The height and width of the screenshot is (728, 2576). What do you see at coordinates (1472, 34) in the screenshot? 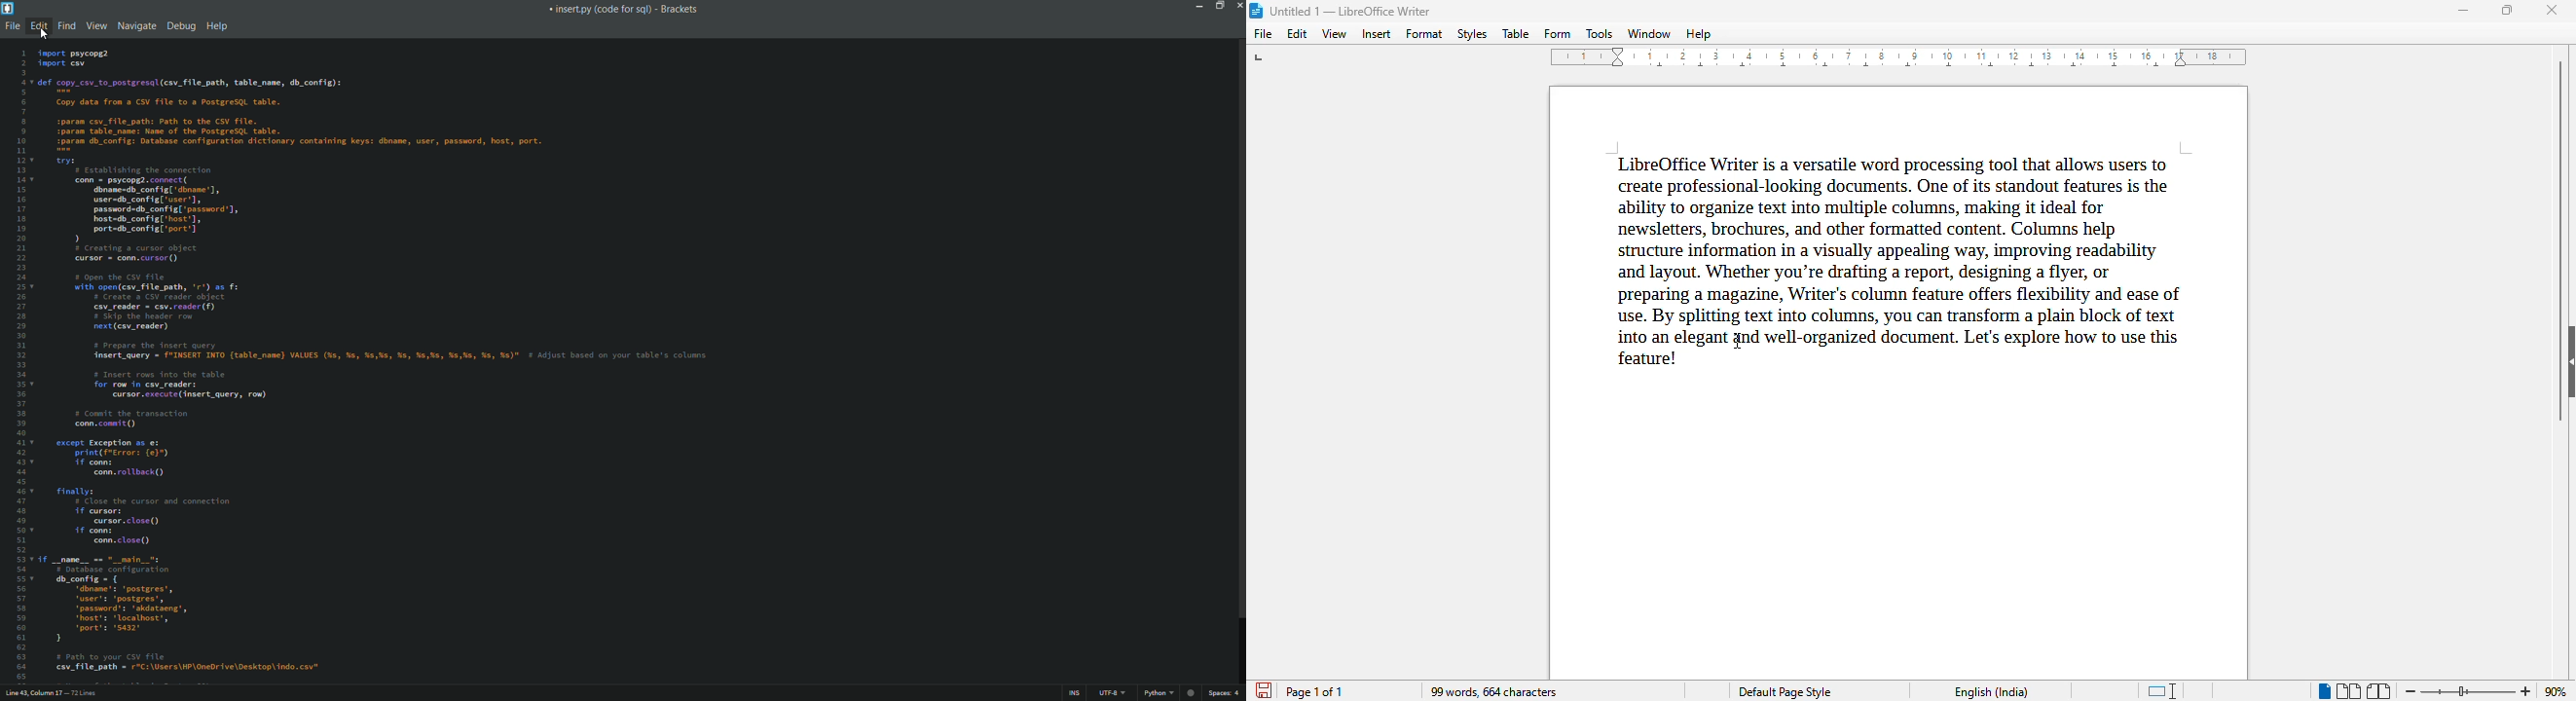
I see `styles` at bounding box center [1472, 34].